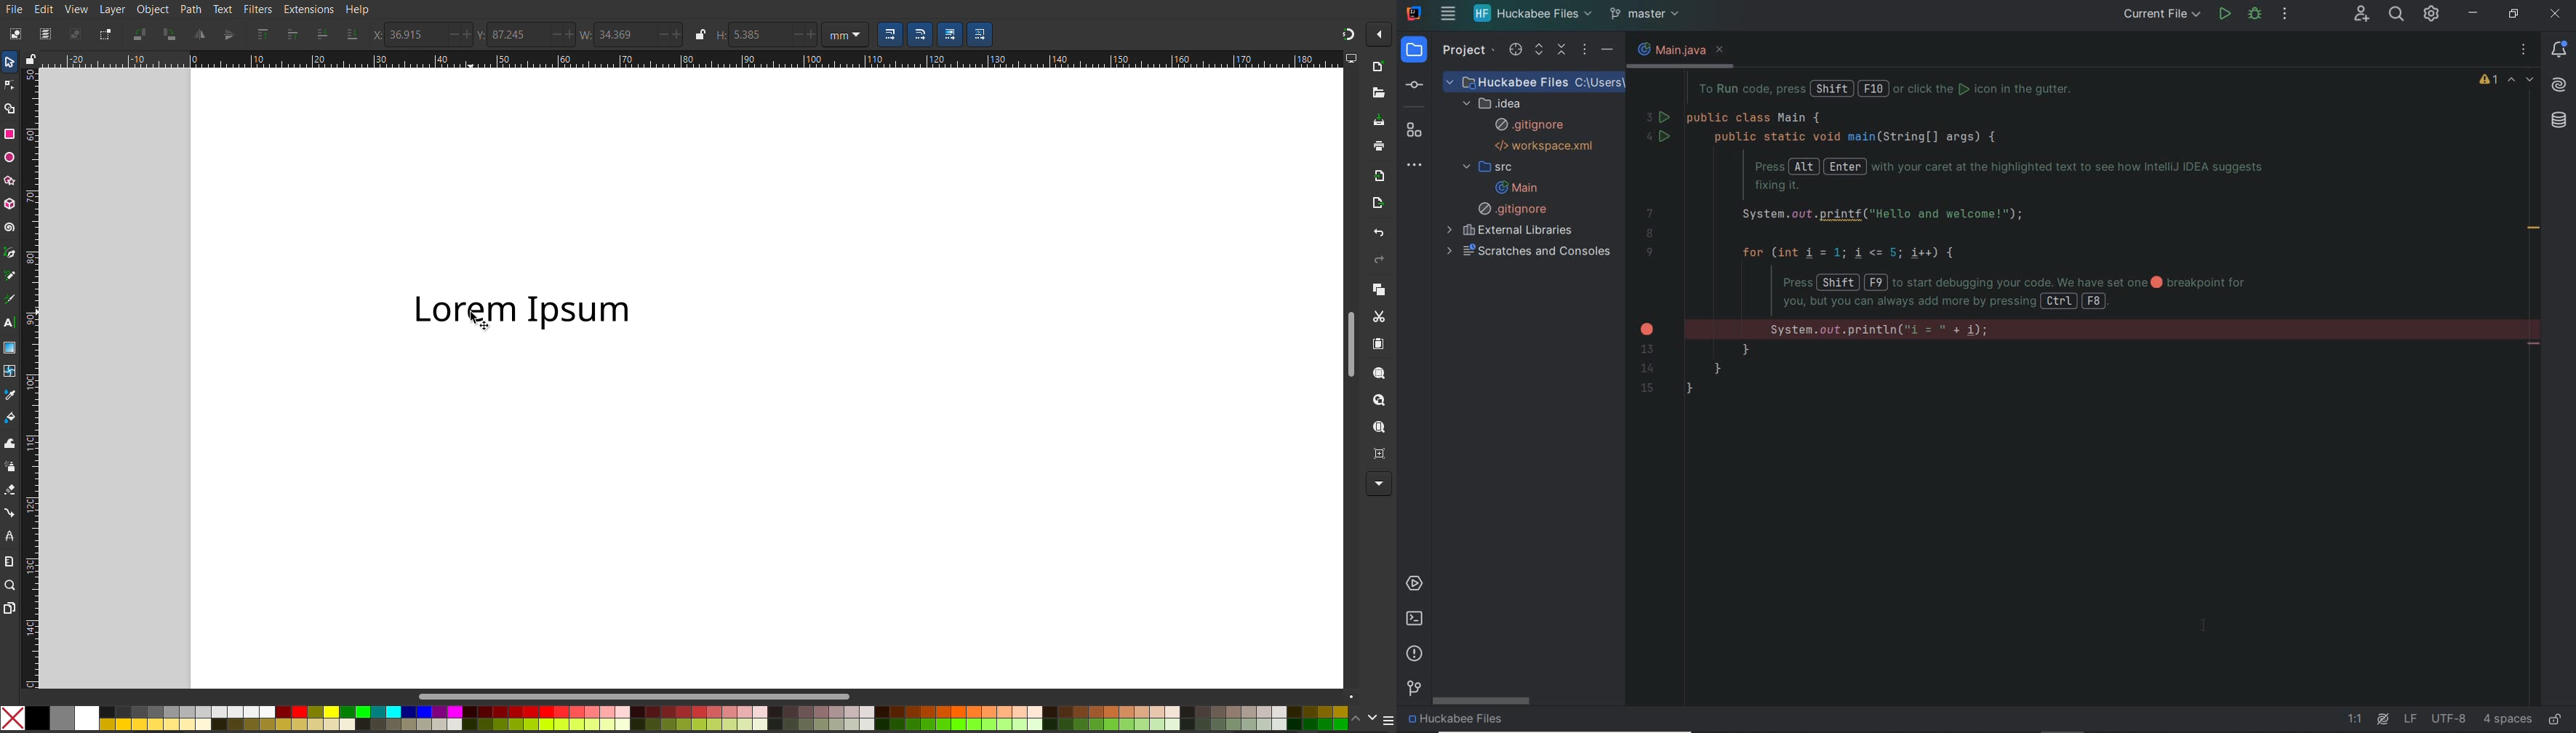 Image resolution: width=2576 pixels, height=756 pixels. What do you see at coordinates (1419, 166) in the screenshot?
I see `more tool windows` at bounding box center [1419, 166].